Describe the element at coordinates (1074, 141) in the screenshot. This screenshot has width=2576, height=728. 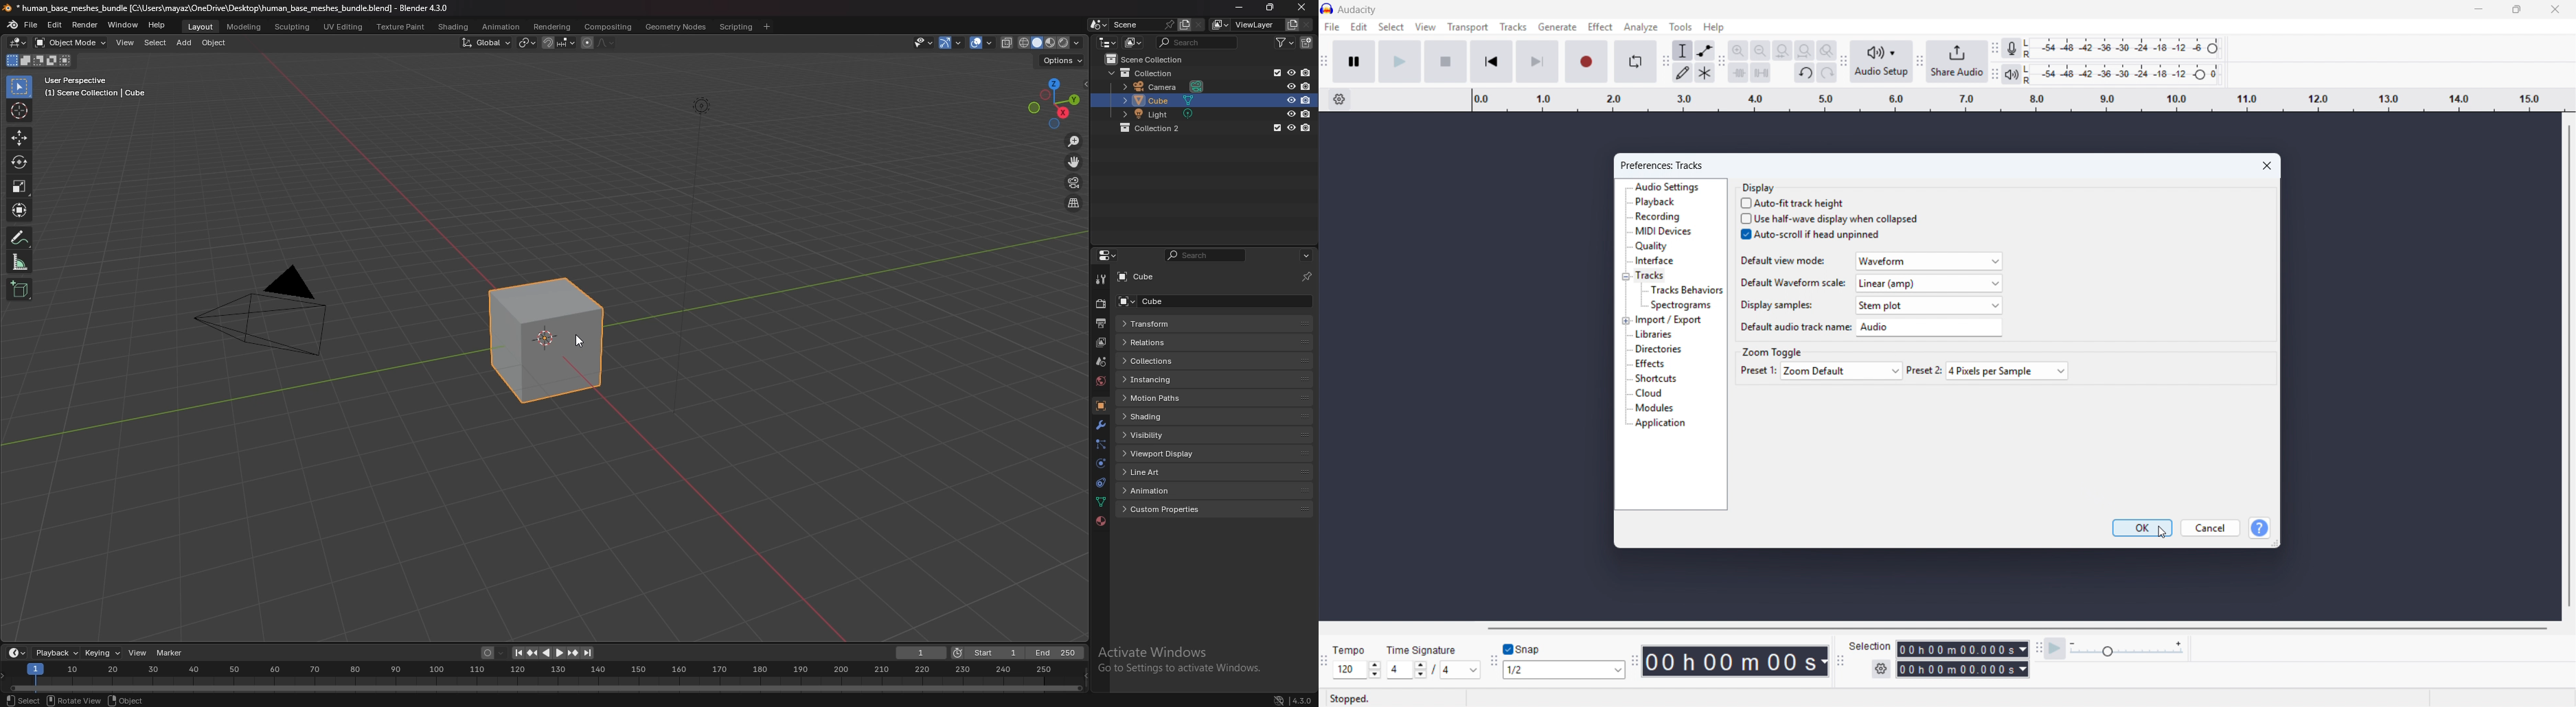
I see `zoom` at that location.